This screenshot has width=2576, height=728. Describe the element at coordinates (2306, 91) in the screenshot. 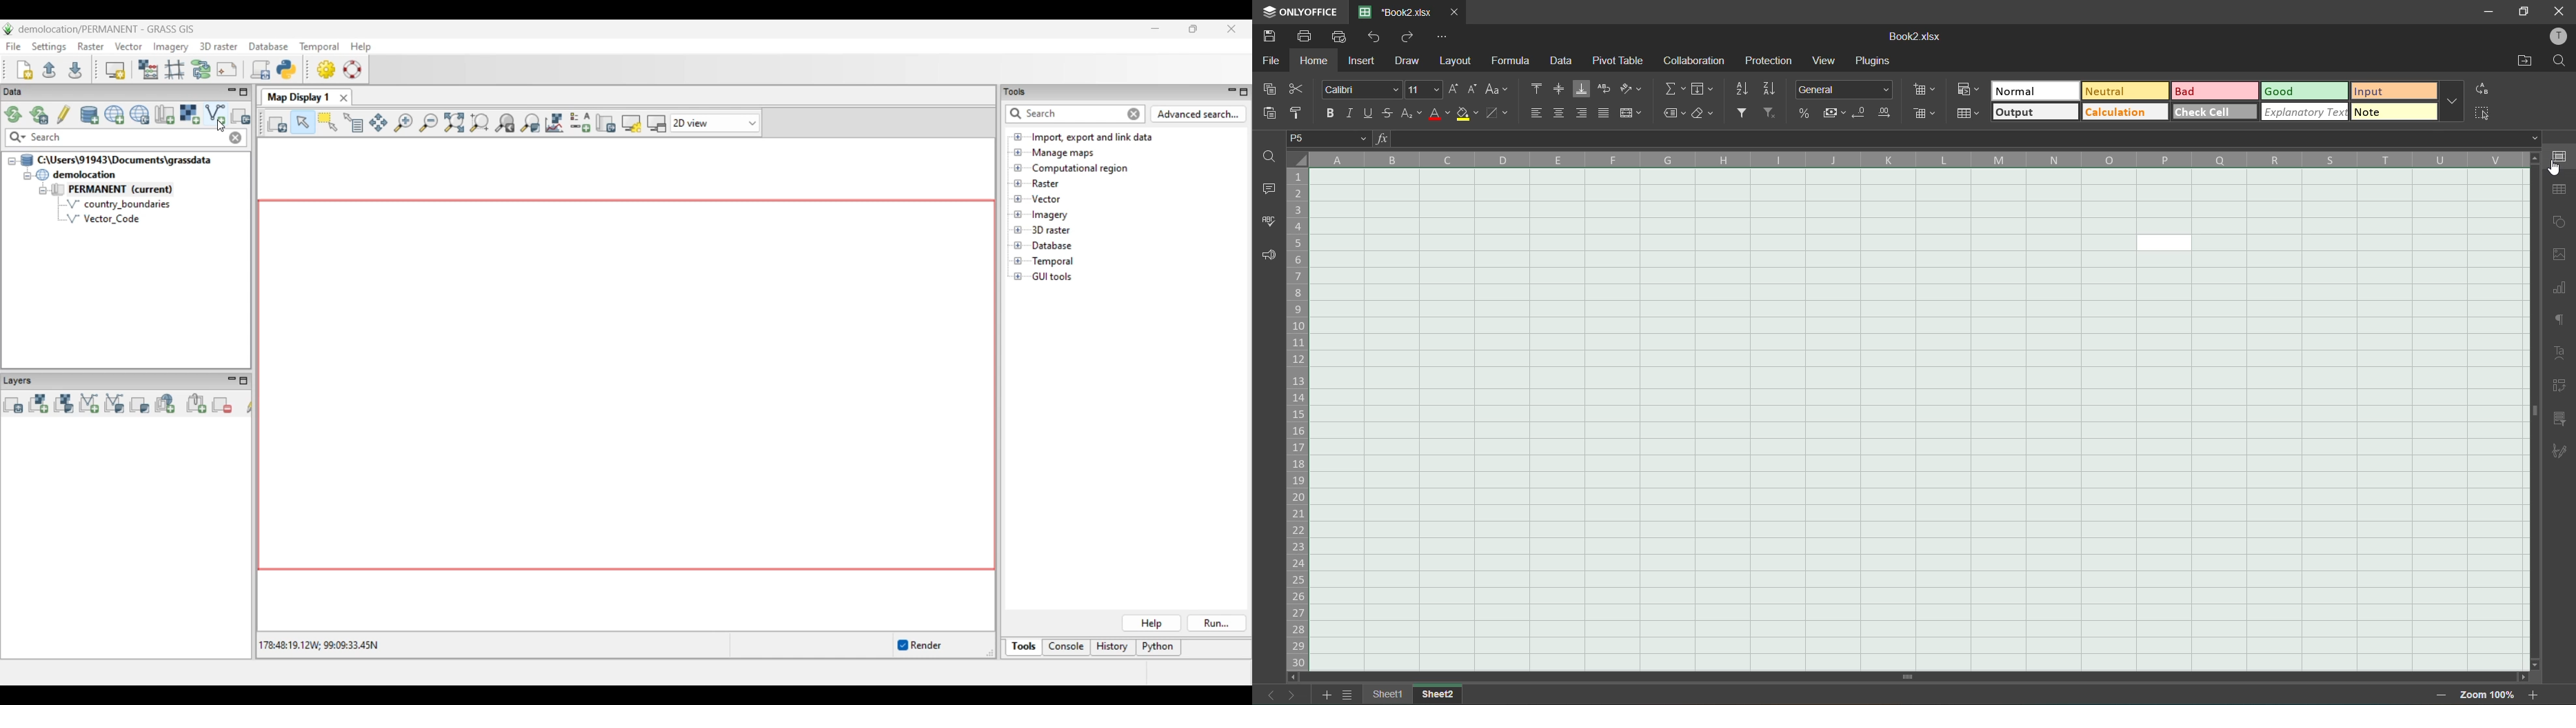

I see `good` at that location.